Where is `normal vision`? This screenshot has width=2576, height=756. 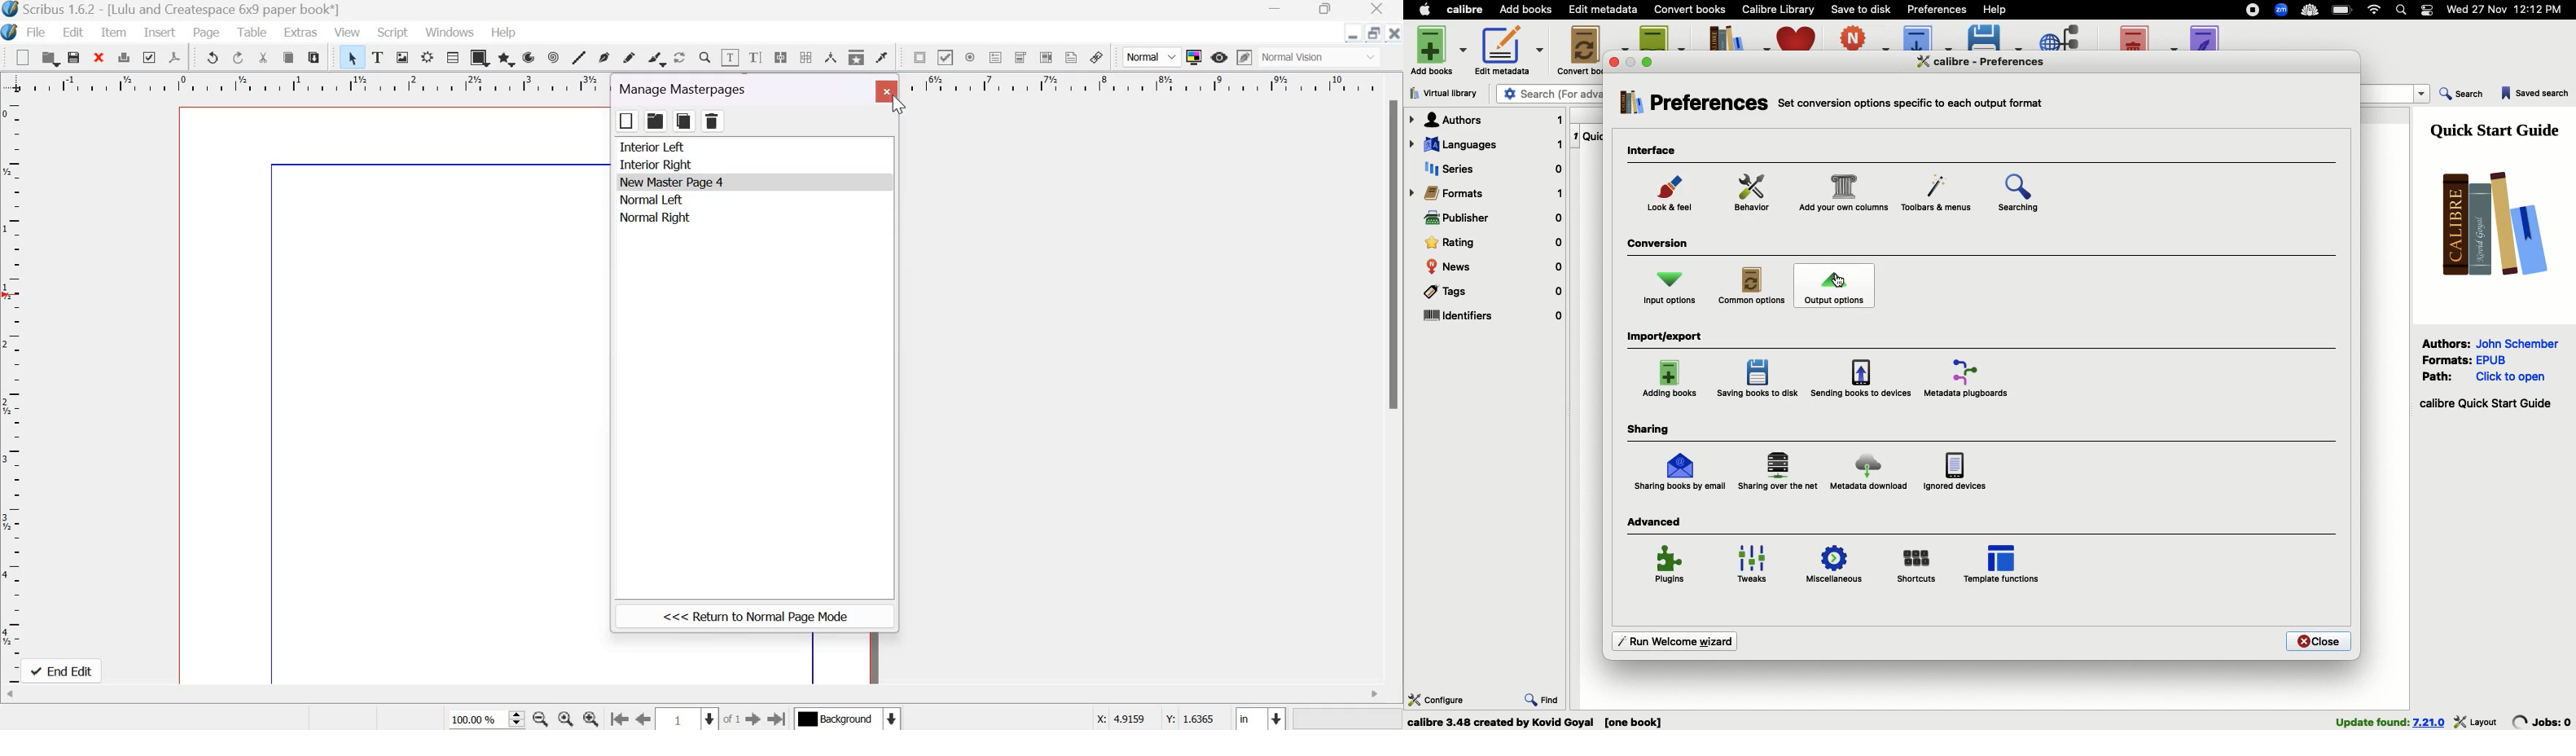 normal vision is located at coordinates (1321, 57).